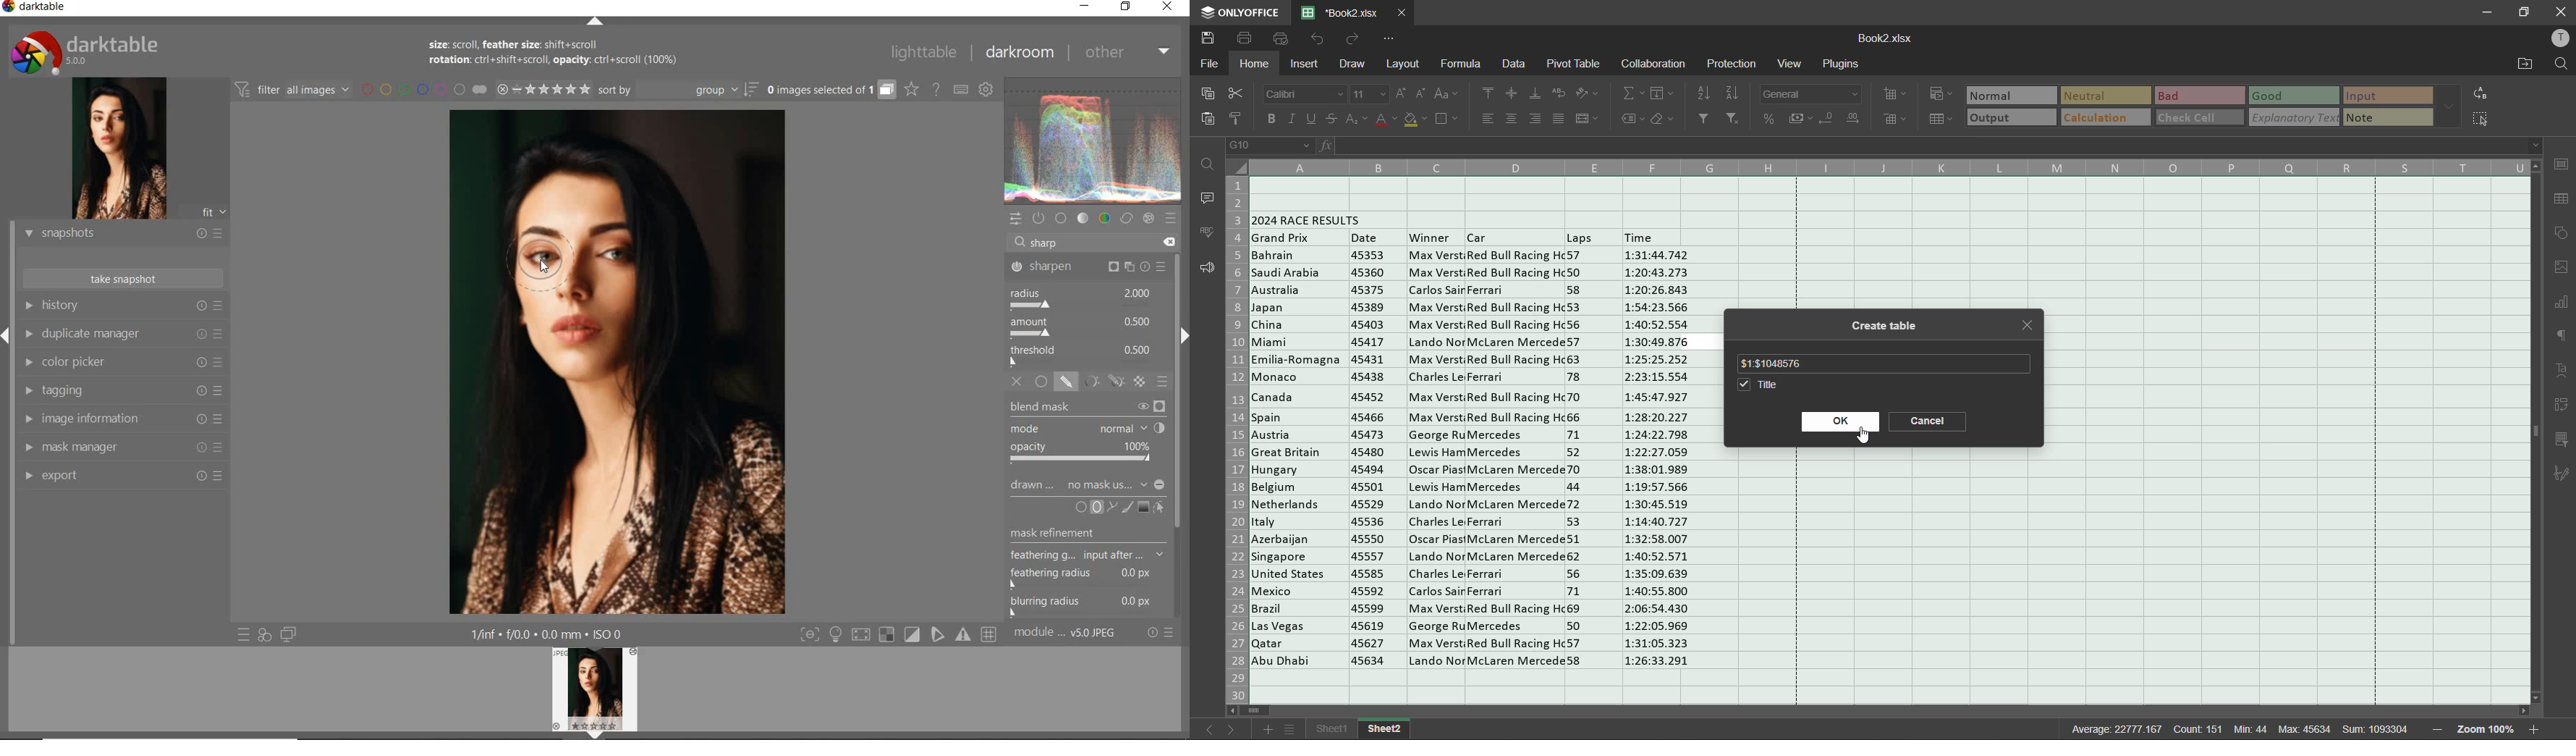 This screenshot has height=756, width=2576. I want to click on average, so click(2117, 728).